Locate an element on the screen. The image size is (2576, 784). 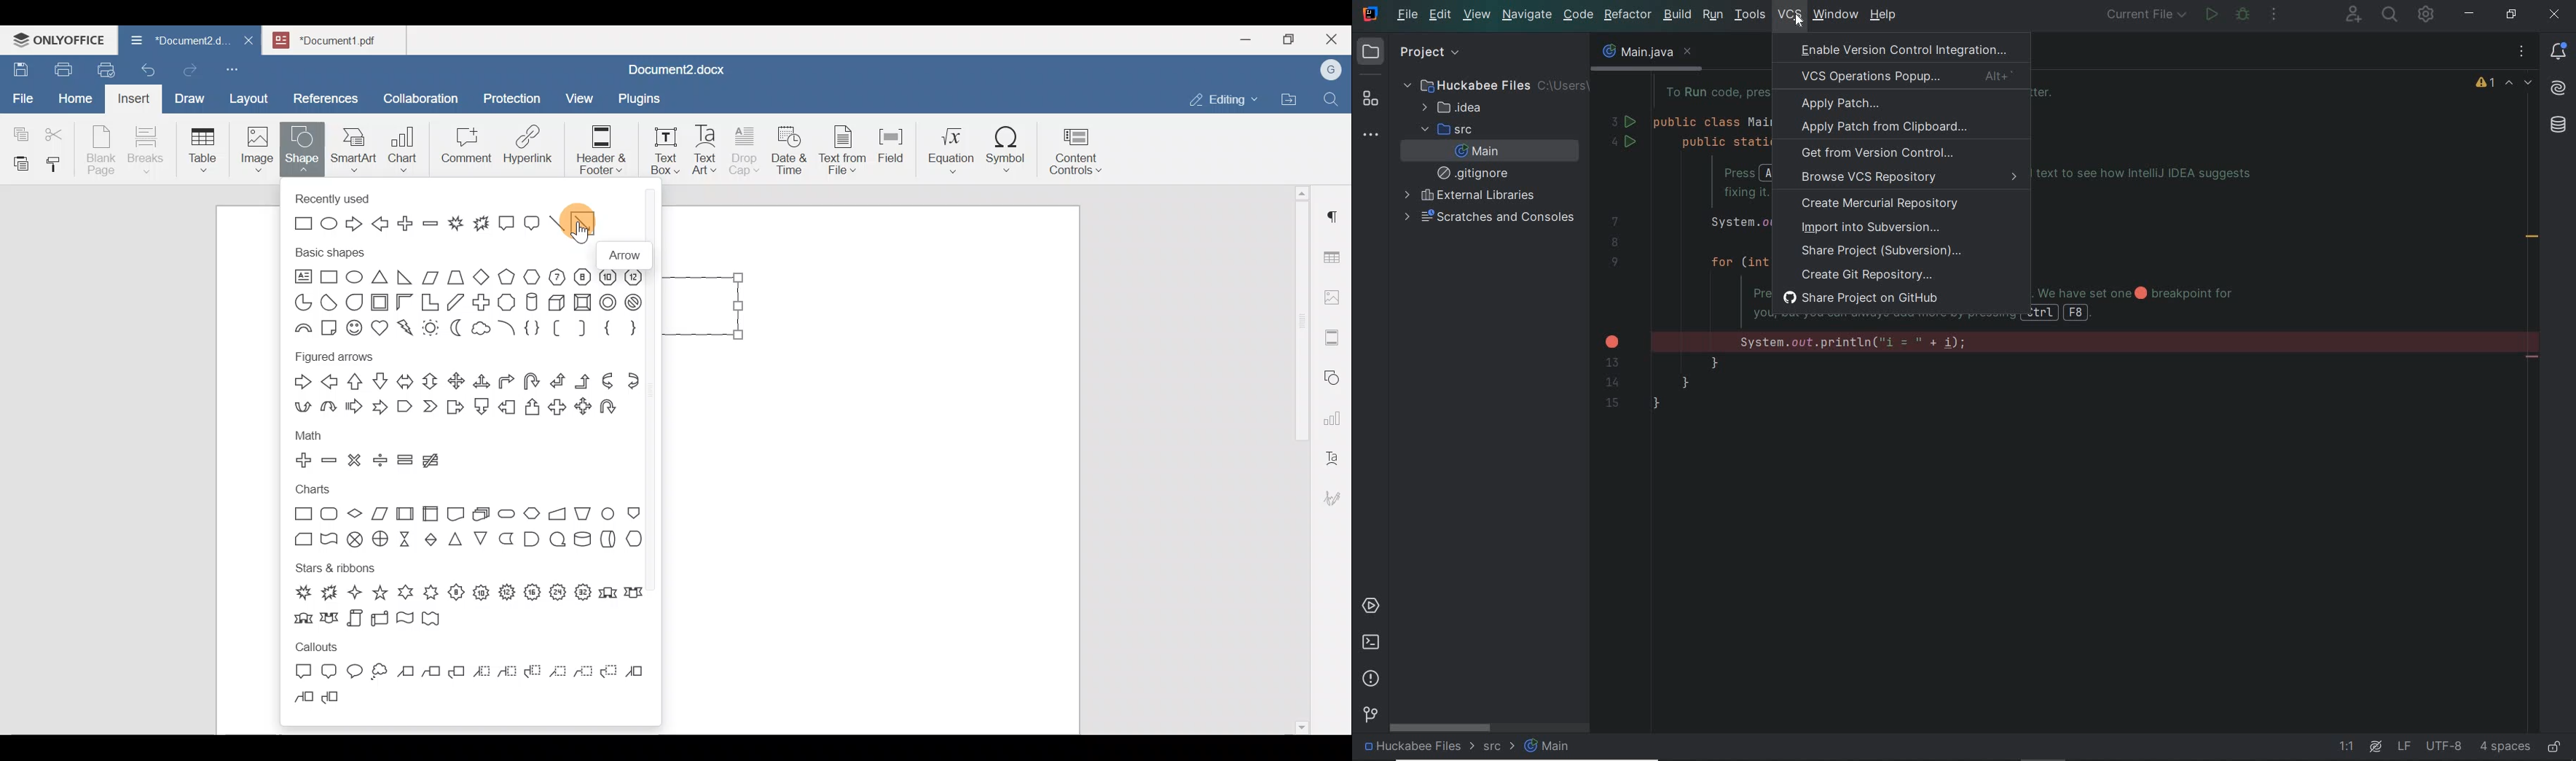
Date & time is located at coordinates (790, 148).